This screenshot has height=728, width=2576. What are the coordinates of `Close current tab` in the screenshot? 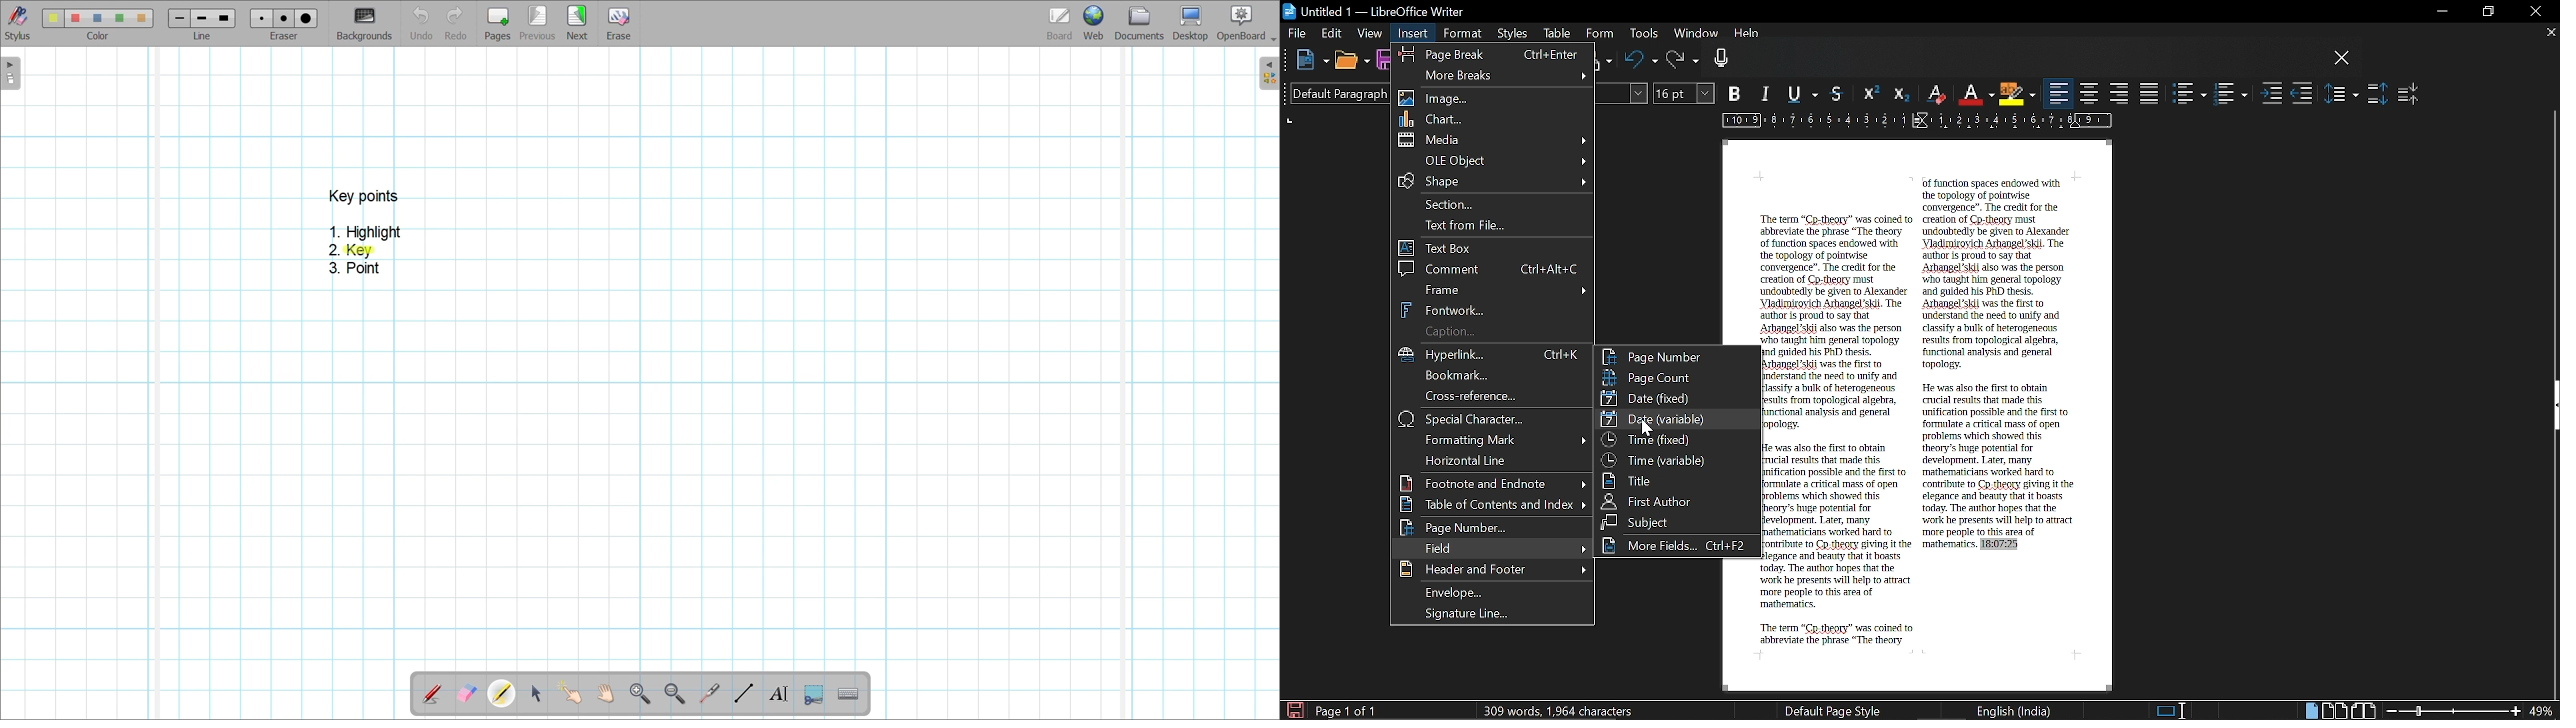 It's located at (2550, 32).